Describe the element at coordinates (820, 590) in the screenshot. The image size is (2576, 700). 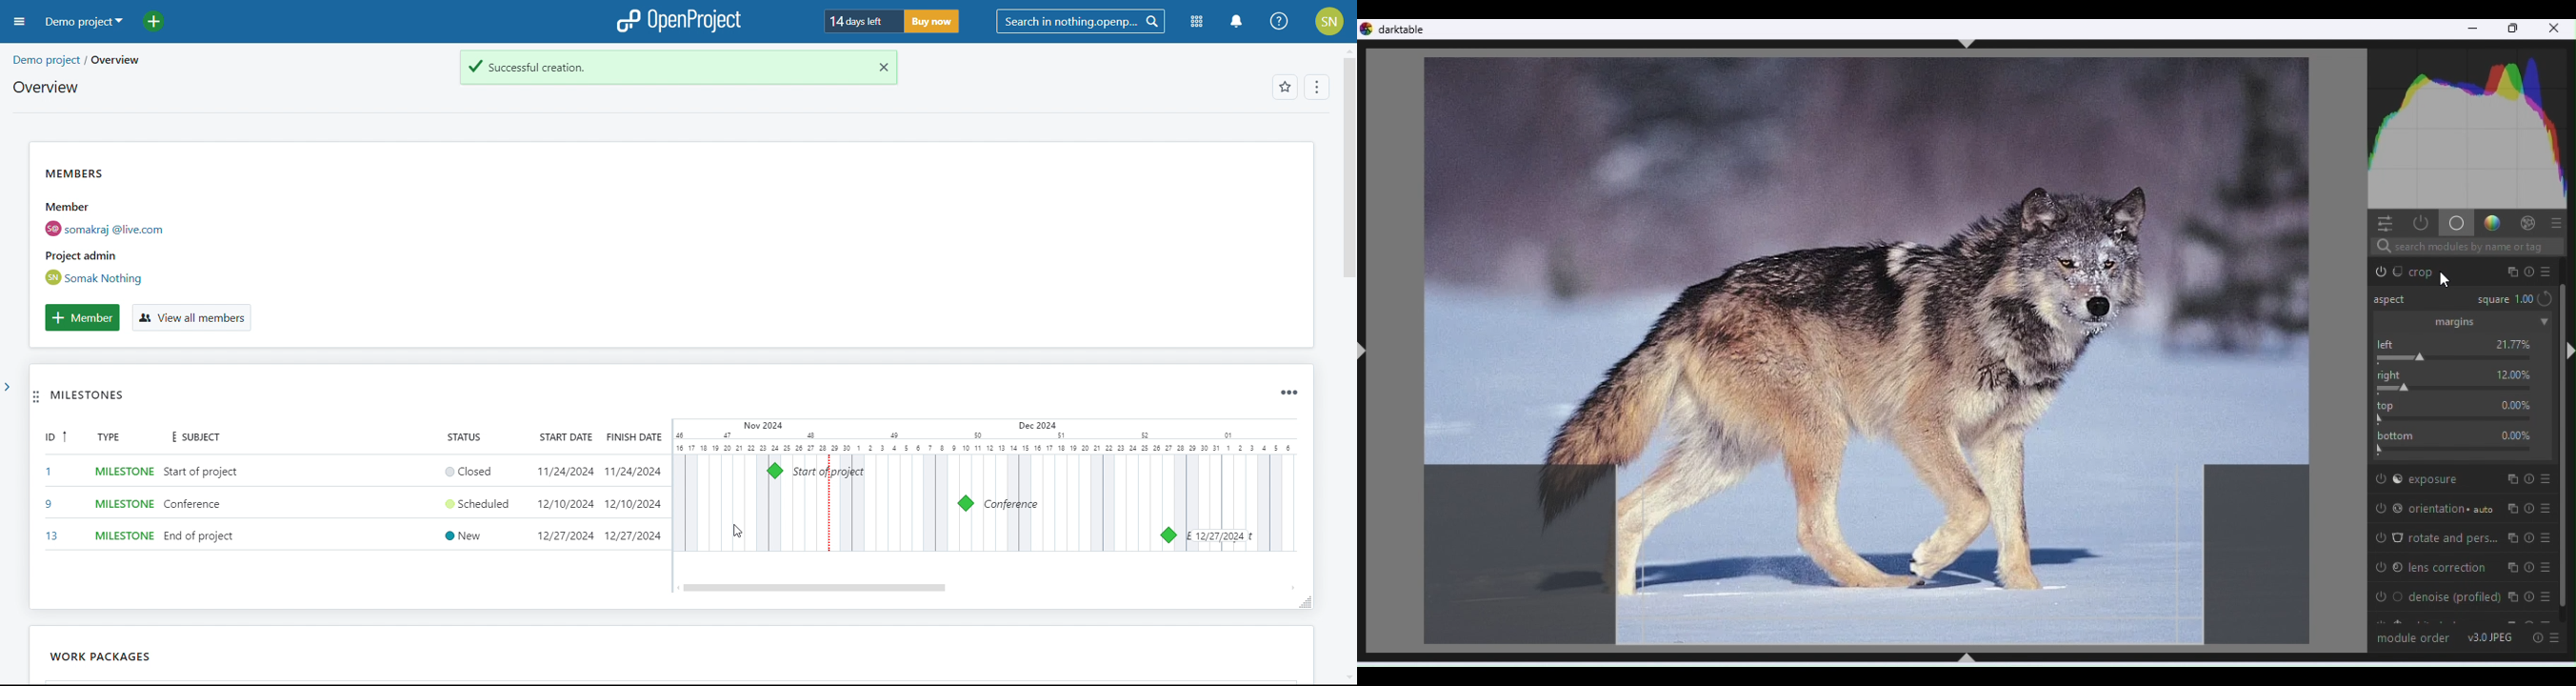
I see `scroll bar` at that location.